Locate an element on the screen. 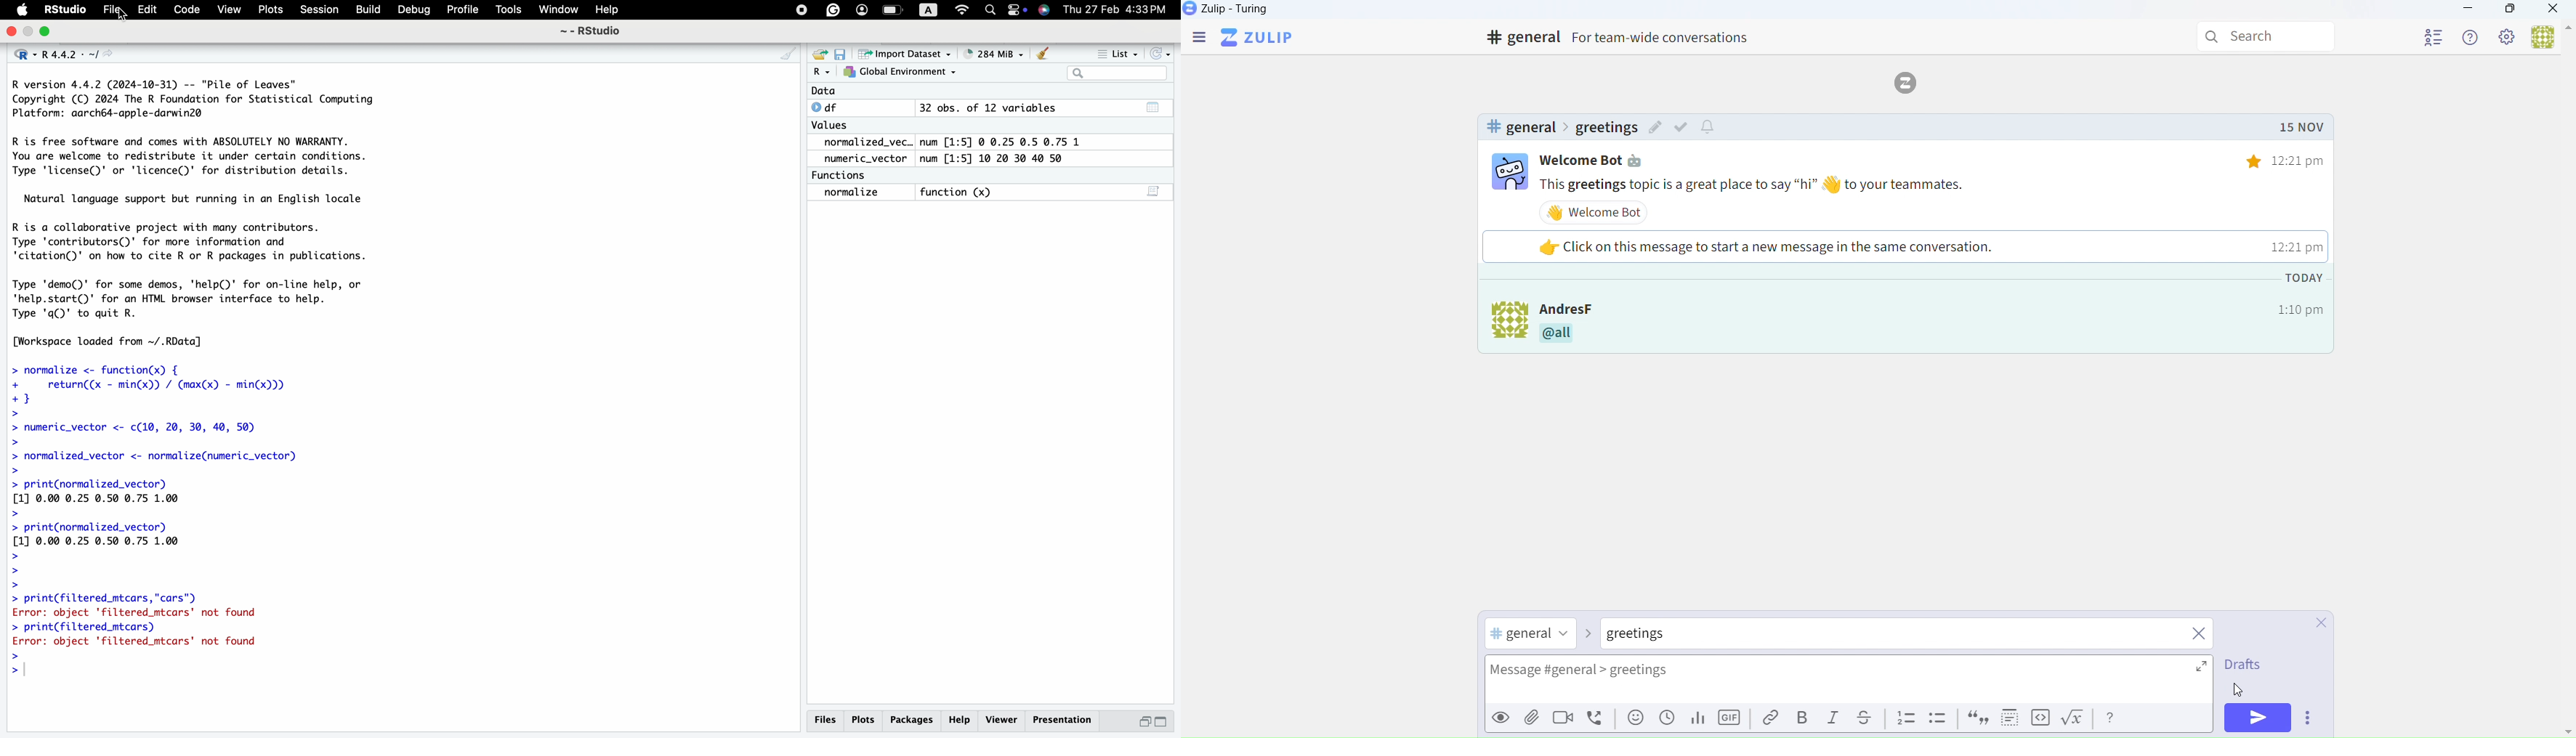  normalize is located at coordinates (861, 193).